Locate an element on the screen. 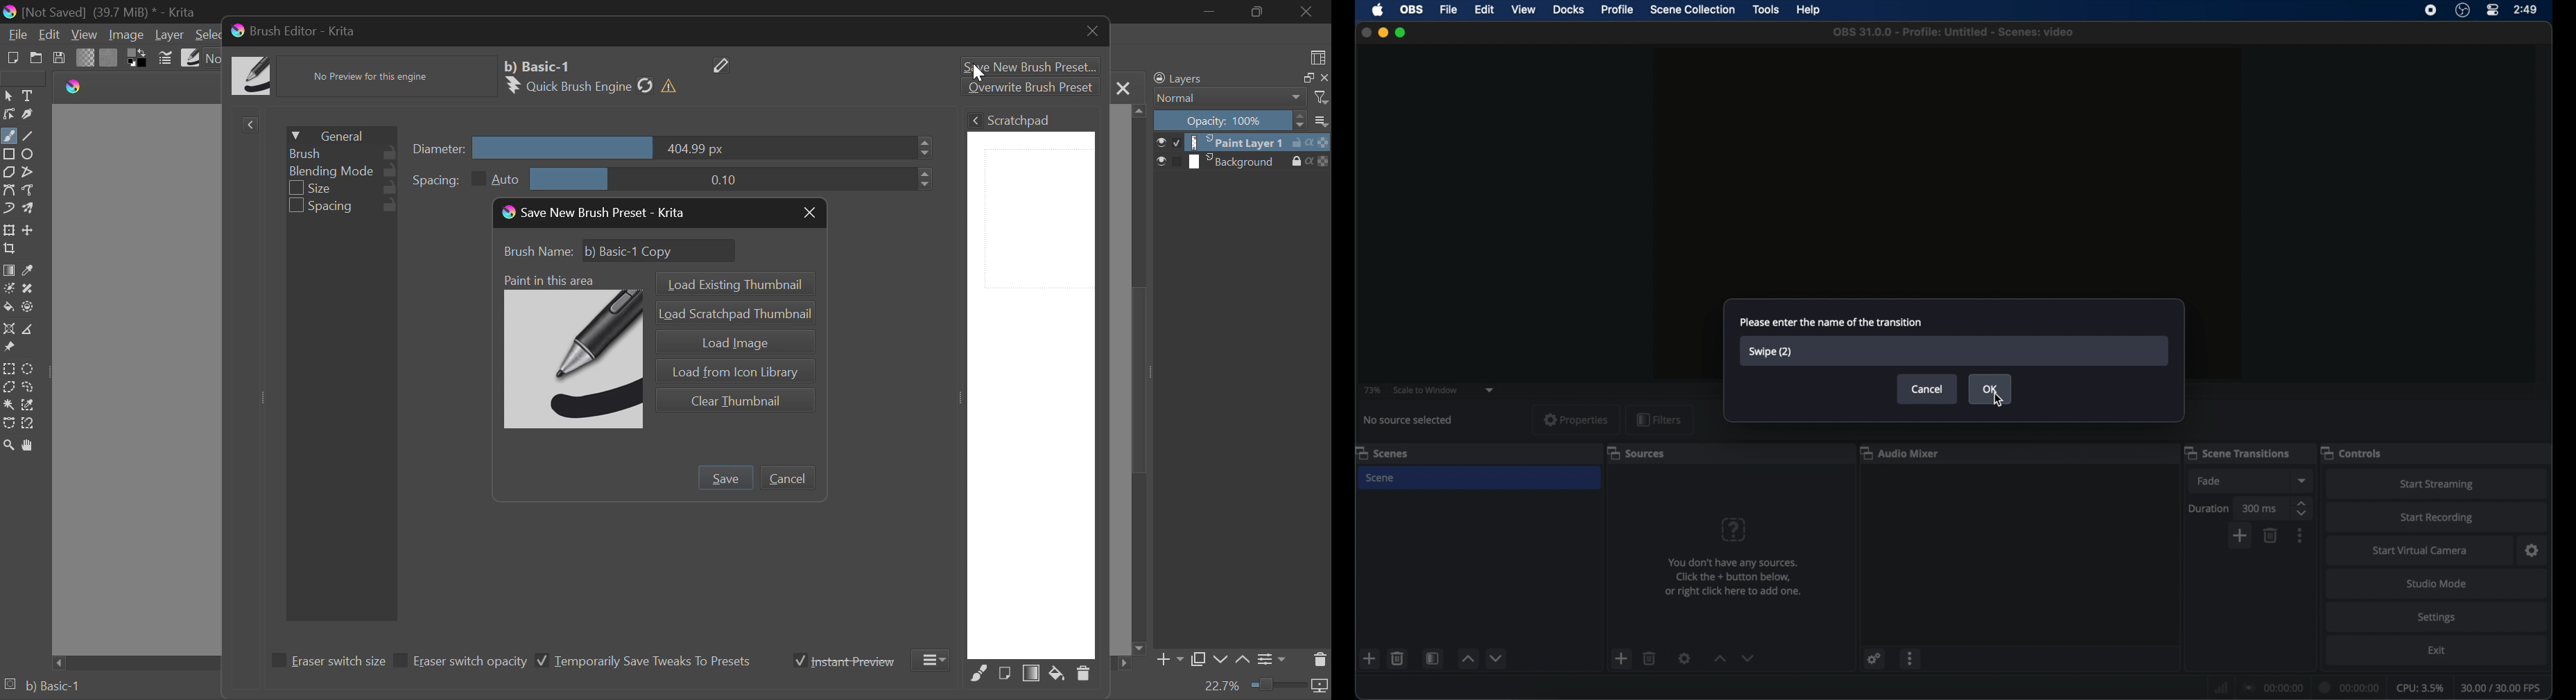 The width and height of the screenshot is (2576, 700). settings is located at coordinates (2534, 551).